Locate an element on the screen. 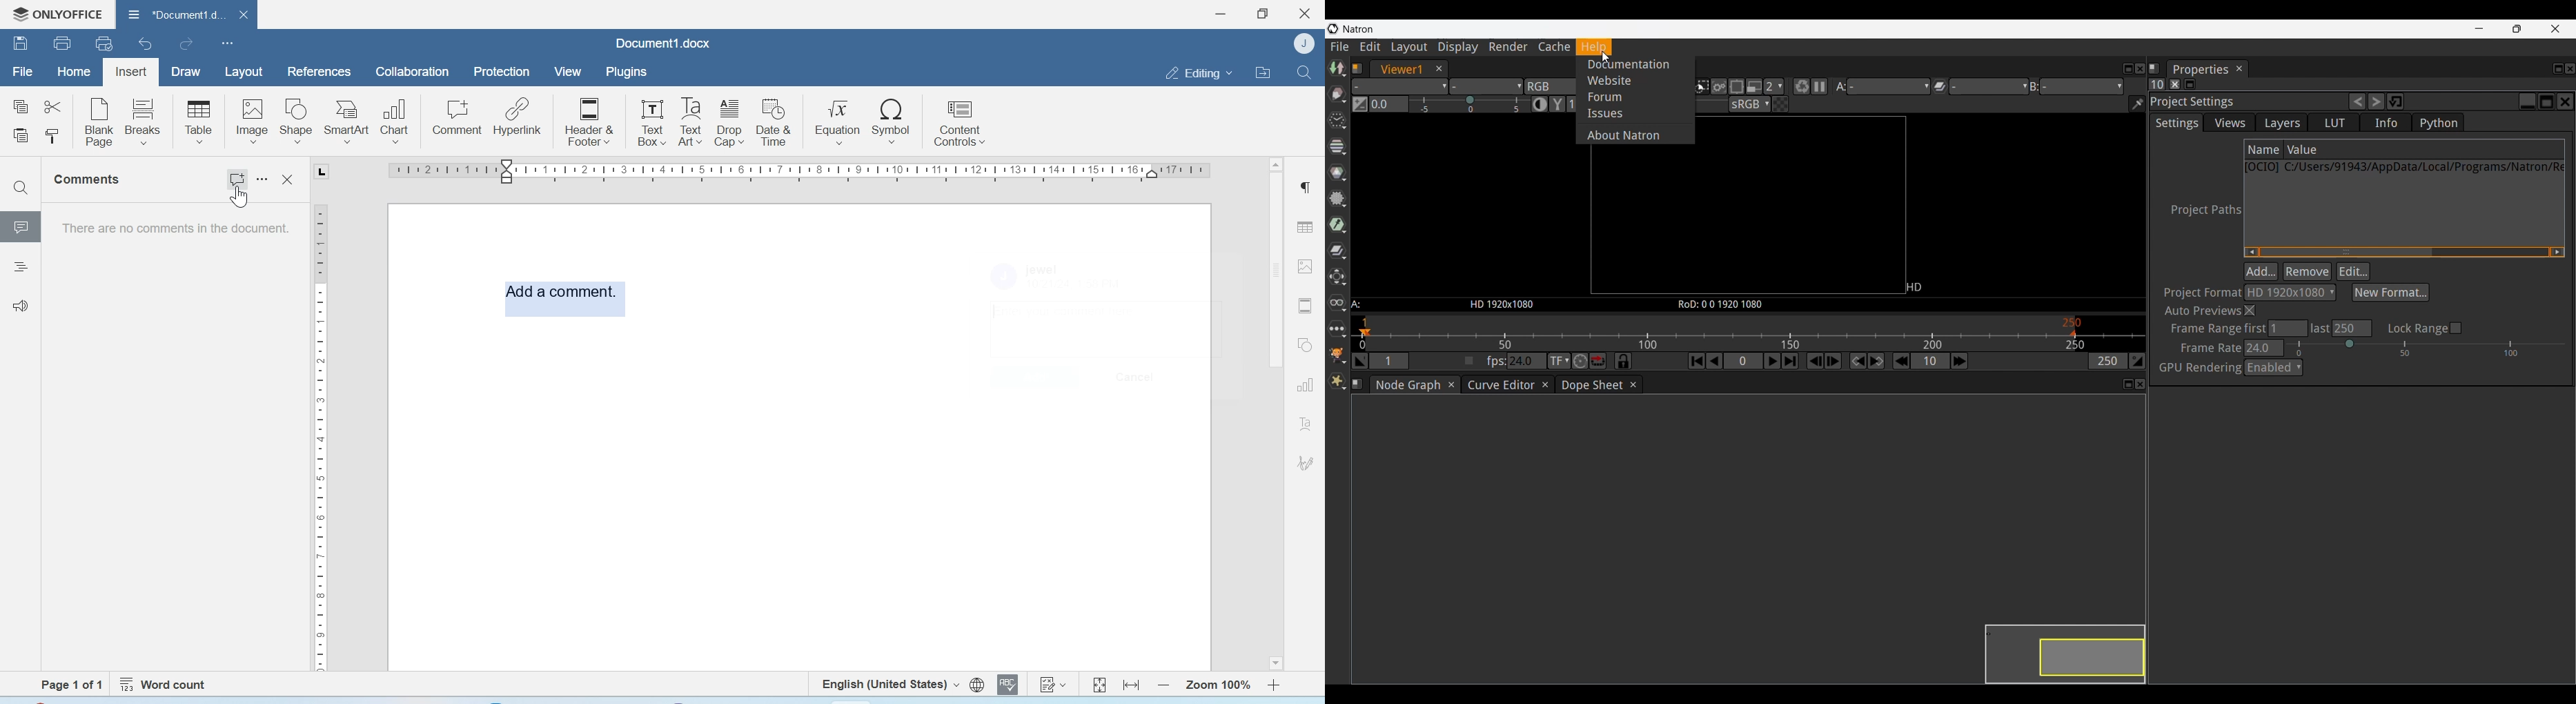 The width and height of the screenshot is (2576, 728). Cut is located at coordinates (52, 106).